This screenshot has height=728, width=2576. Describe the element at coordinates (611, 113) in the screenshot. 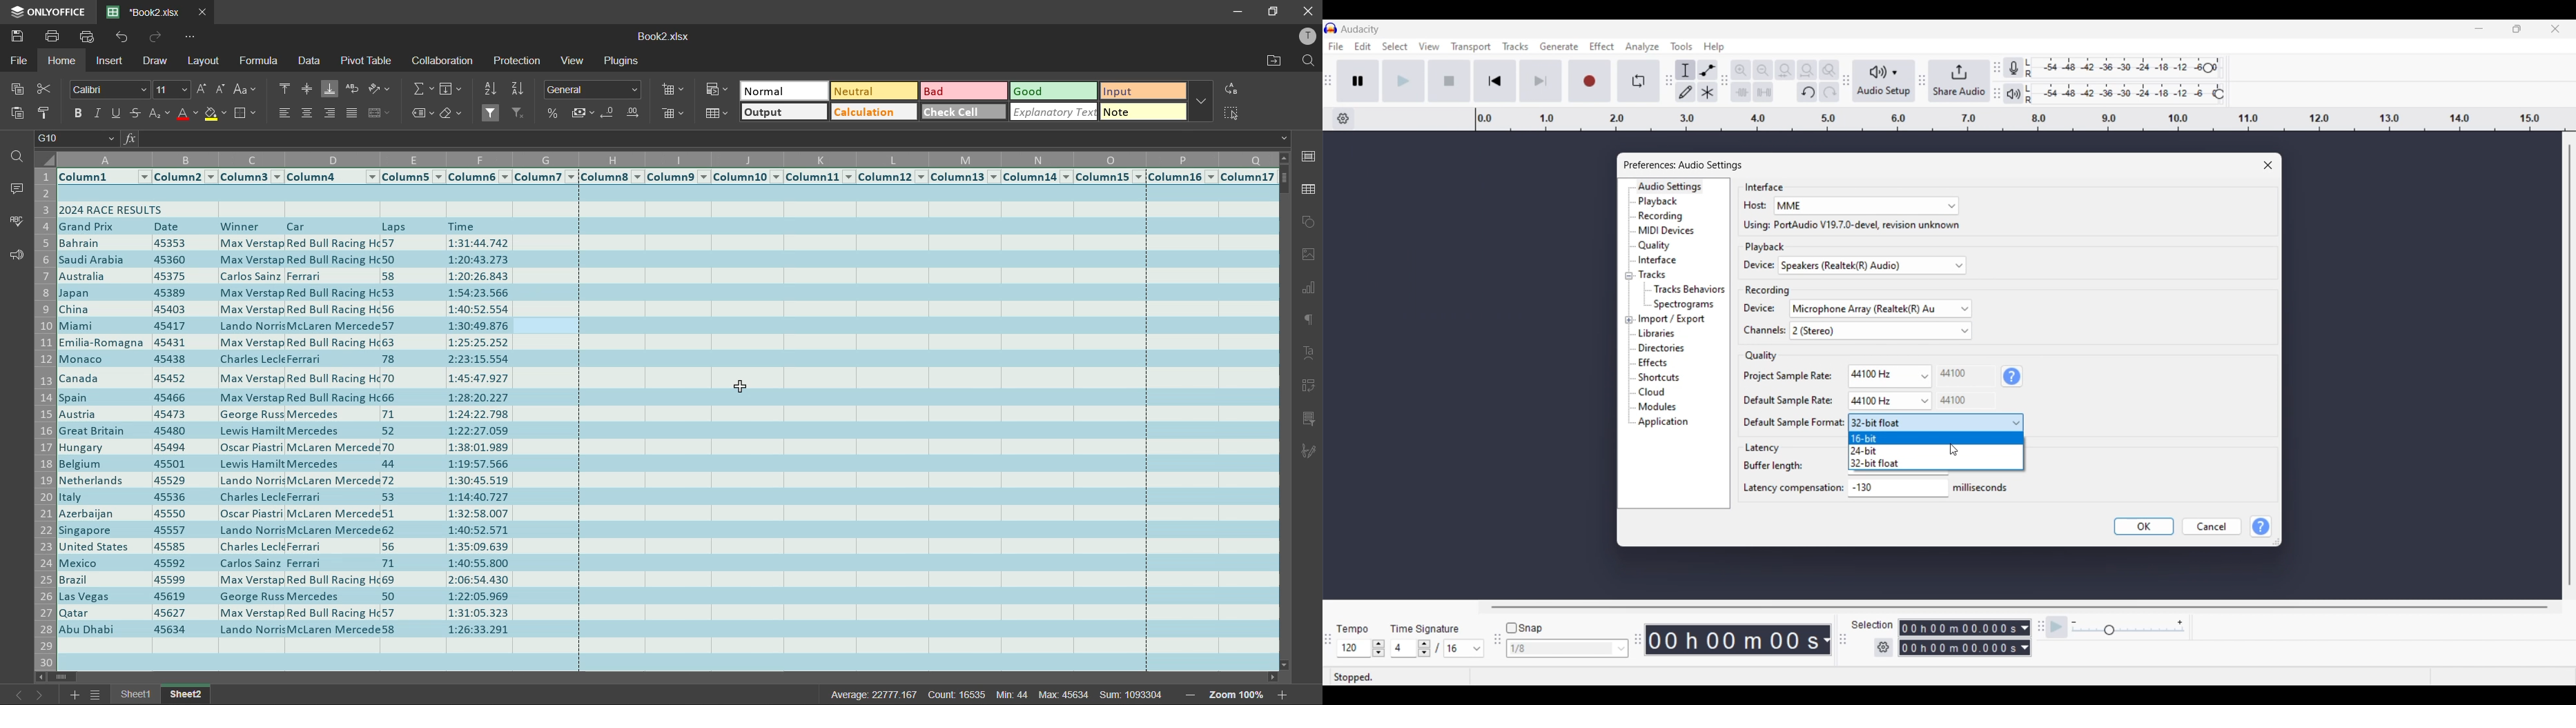

I see `decrease decimal` at that location.